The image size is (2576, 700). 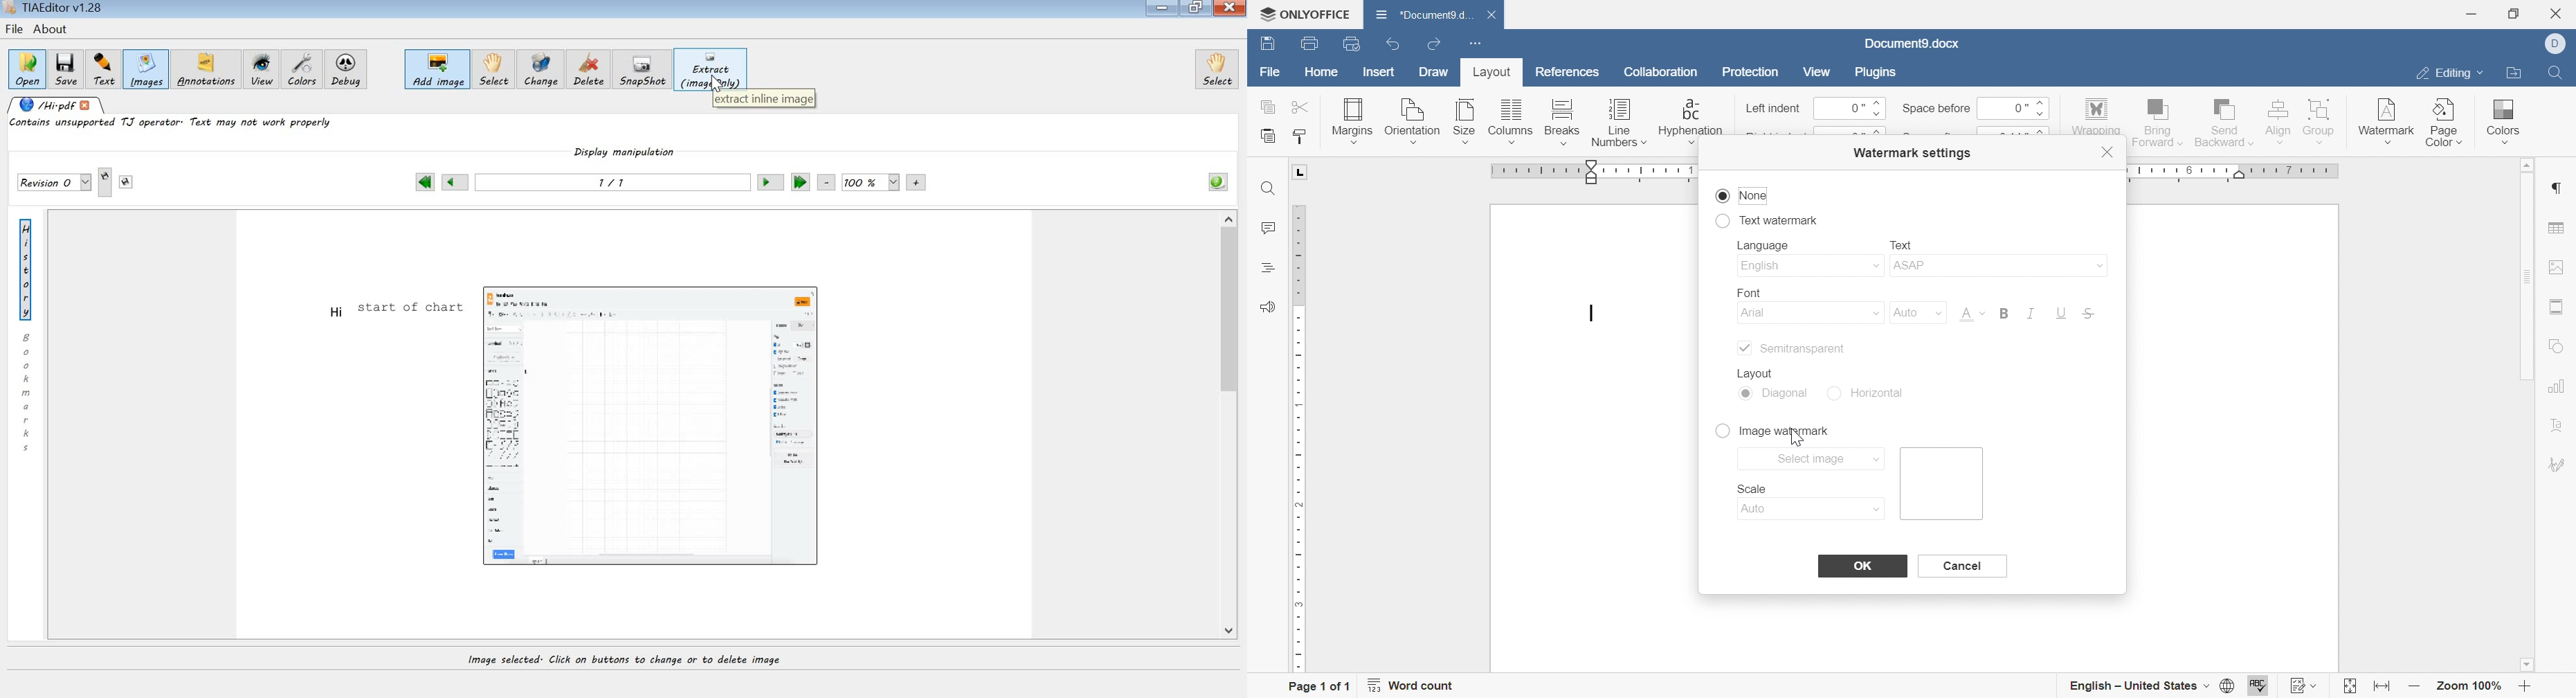 I want to click on left indent, so click(x=1774, y=109).